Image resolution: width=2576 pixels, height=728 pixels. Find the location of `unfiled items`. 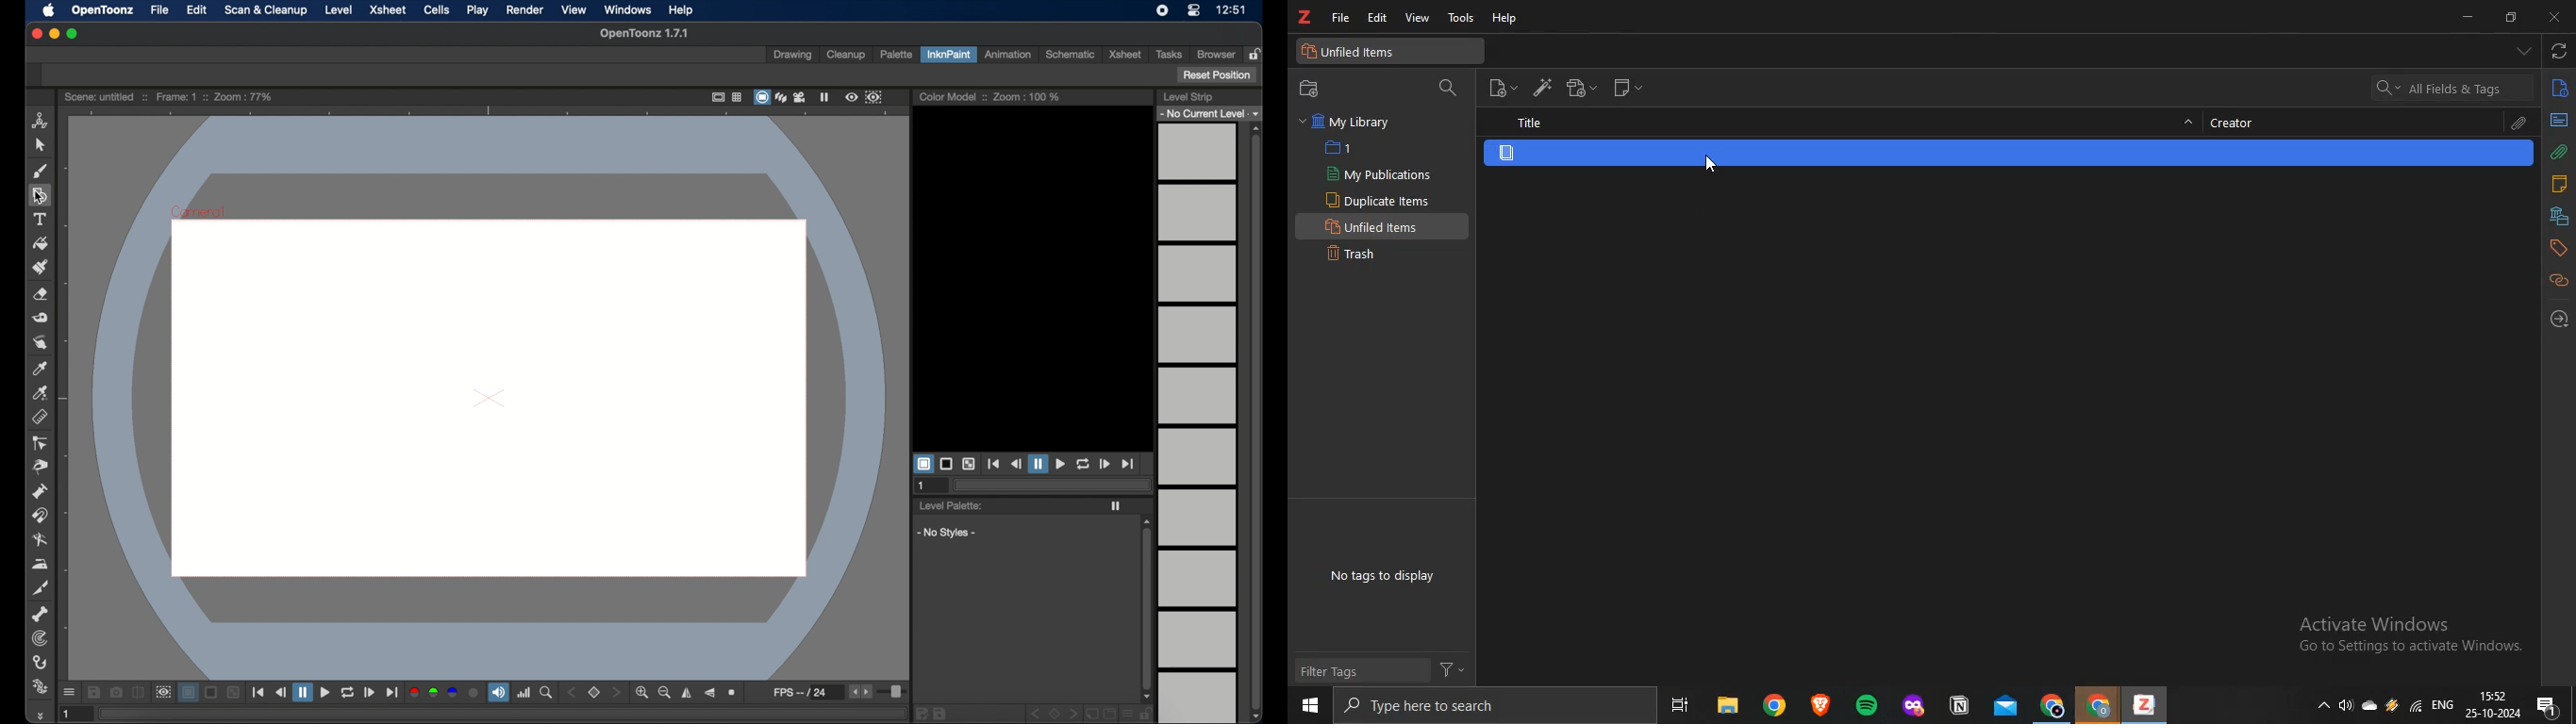

unfiled items is located at coordinates (1354, 52).